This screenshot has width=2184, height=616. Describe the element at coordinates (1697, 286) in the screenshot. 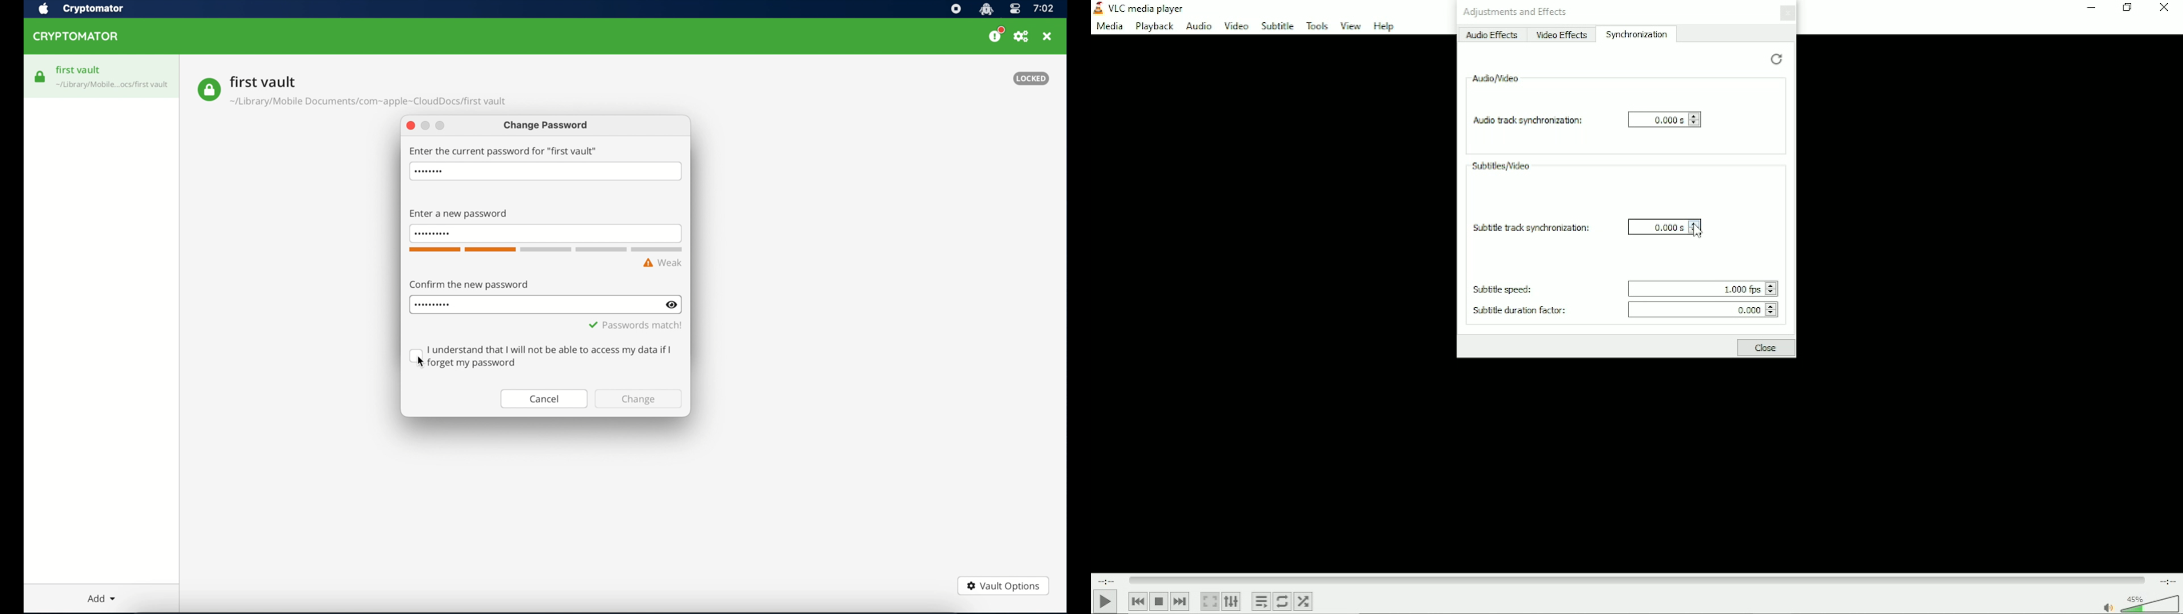

I see `1.000 fps` at that location.